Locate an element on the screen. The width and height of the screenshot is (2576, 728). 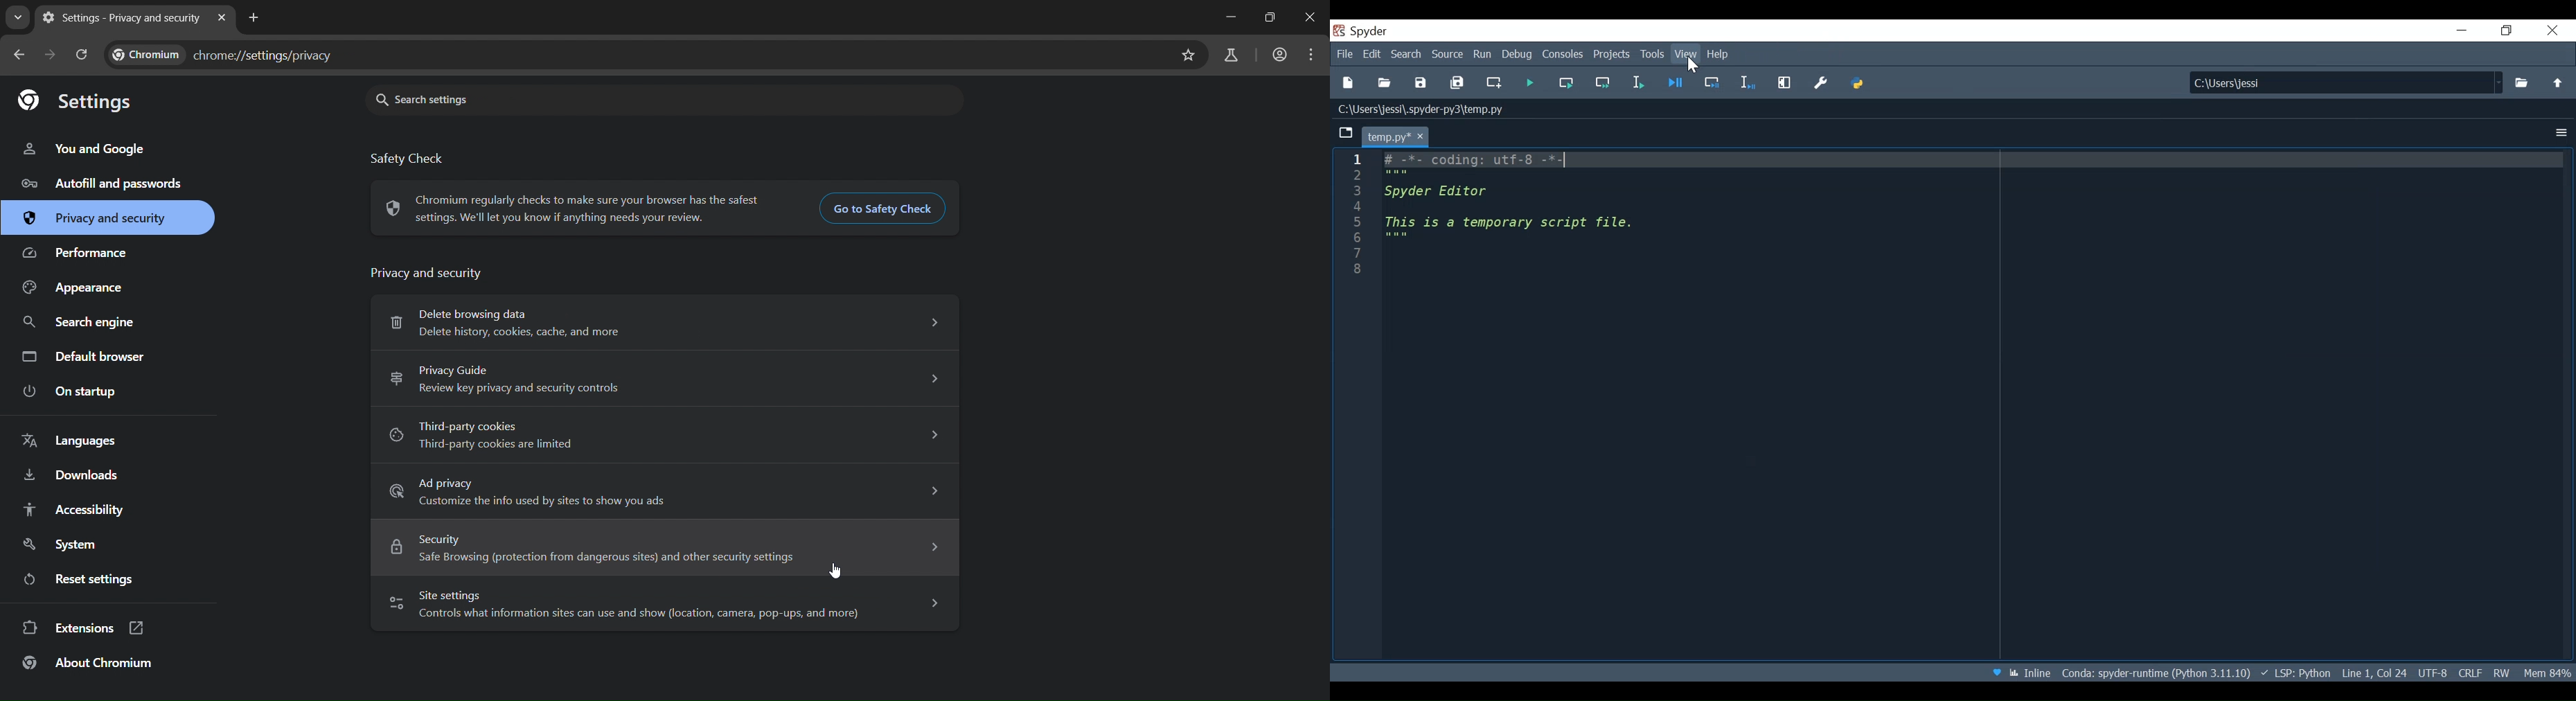
search labs is located at coordinates (1232, 54).